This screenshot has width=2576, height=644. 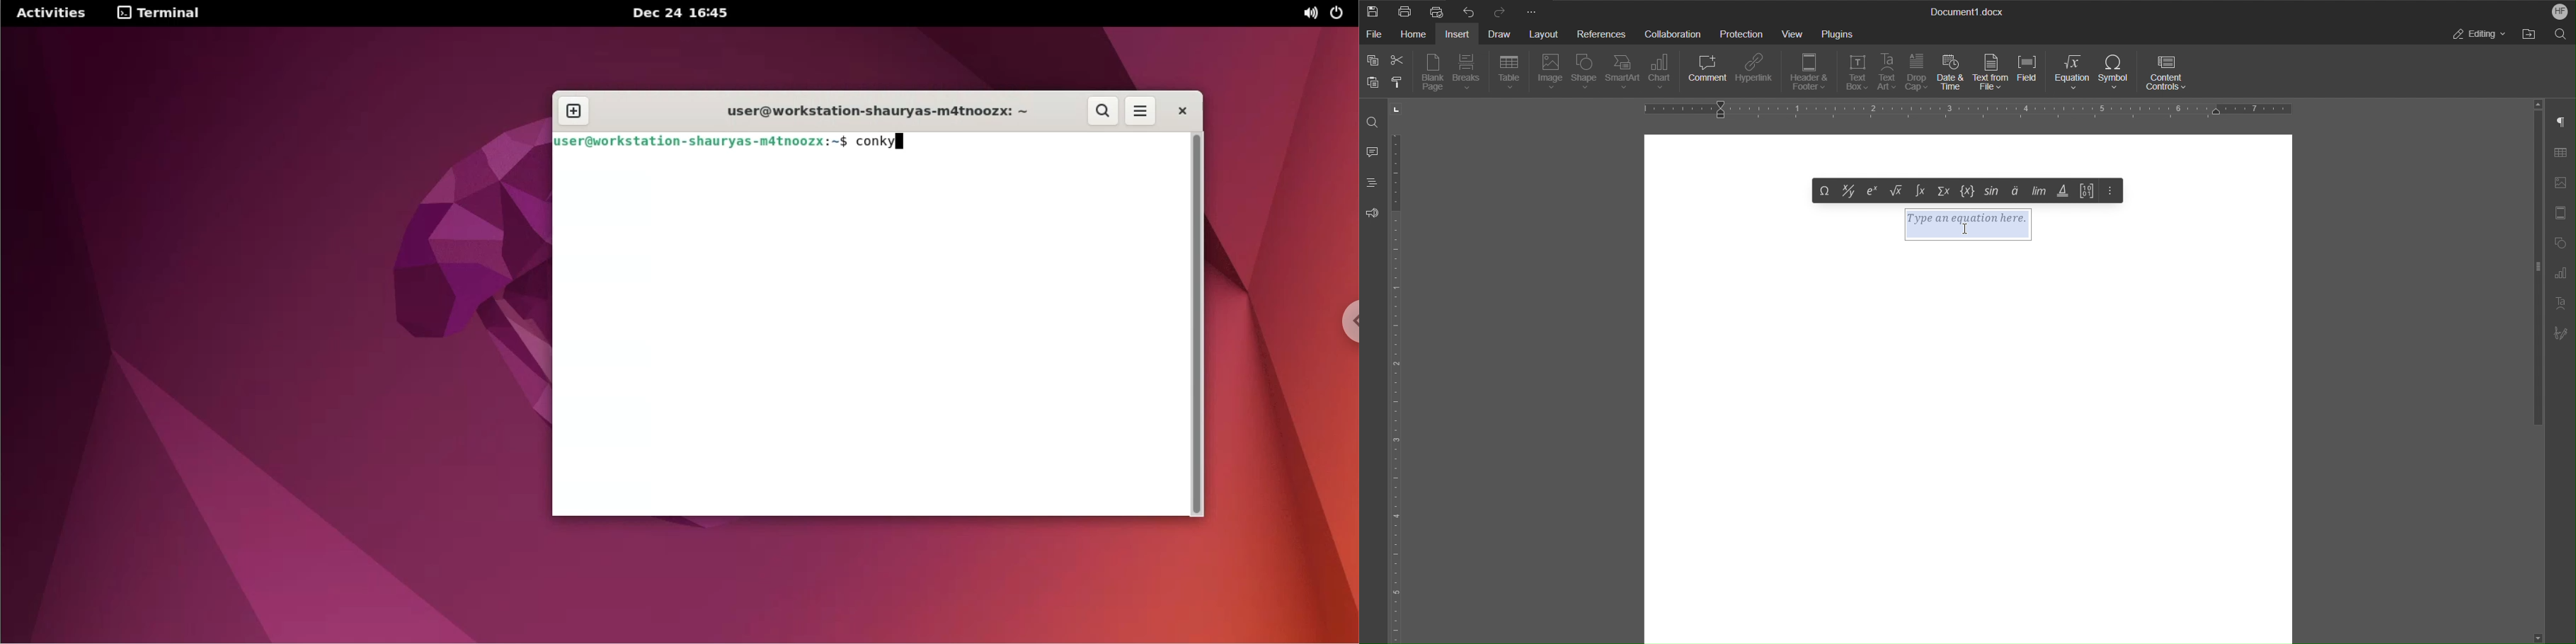 What do you see at coordinates (2561, 184) in the screenshot?
I see `Insert Image` at bounding box center [2561, 184].